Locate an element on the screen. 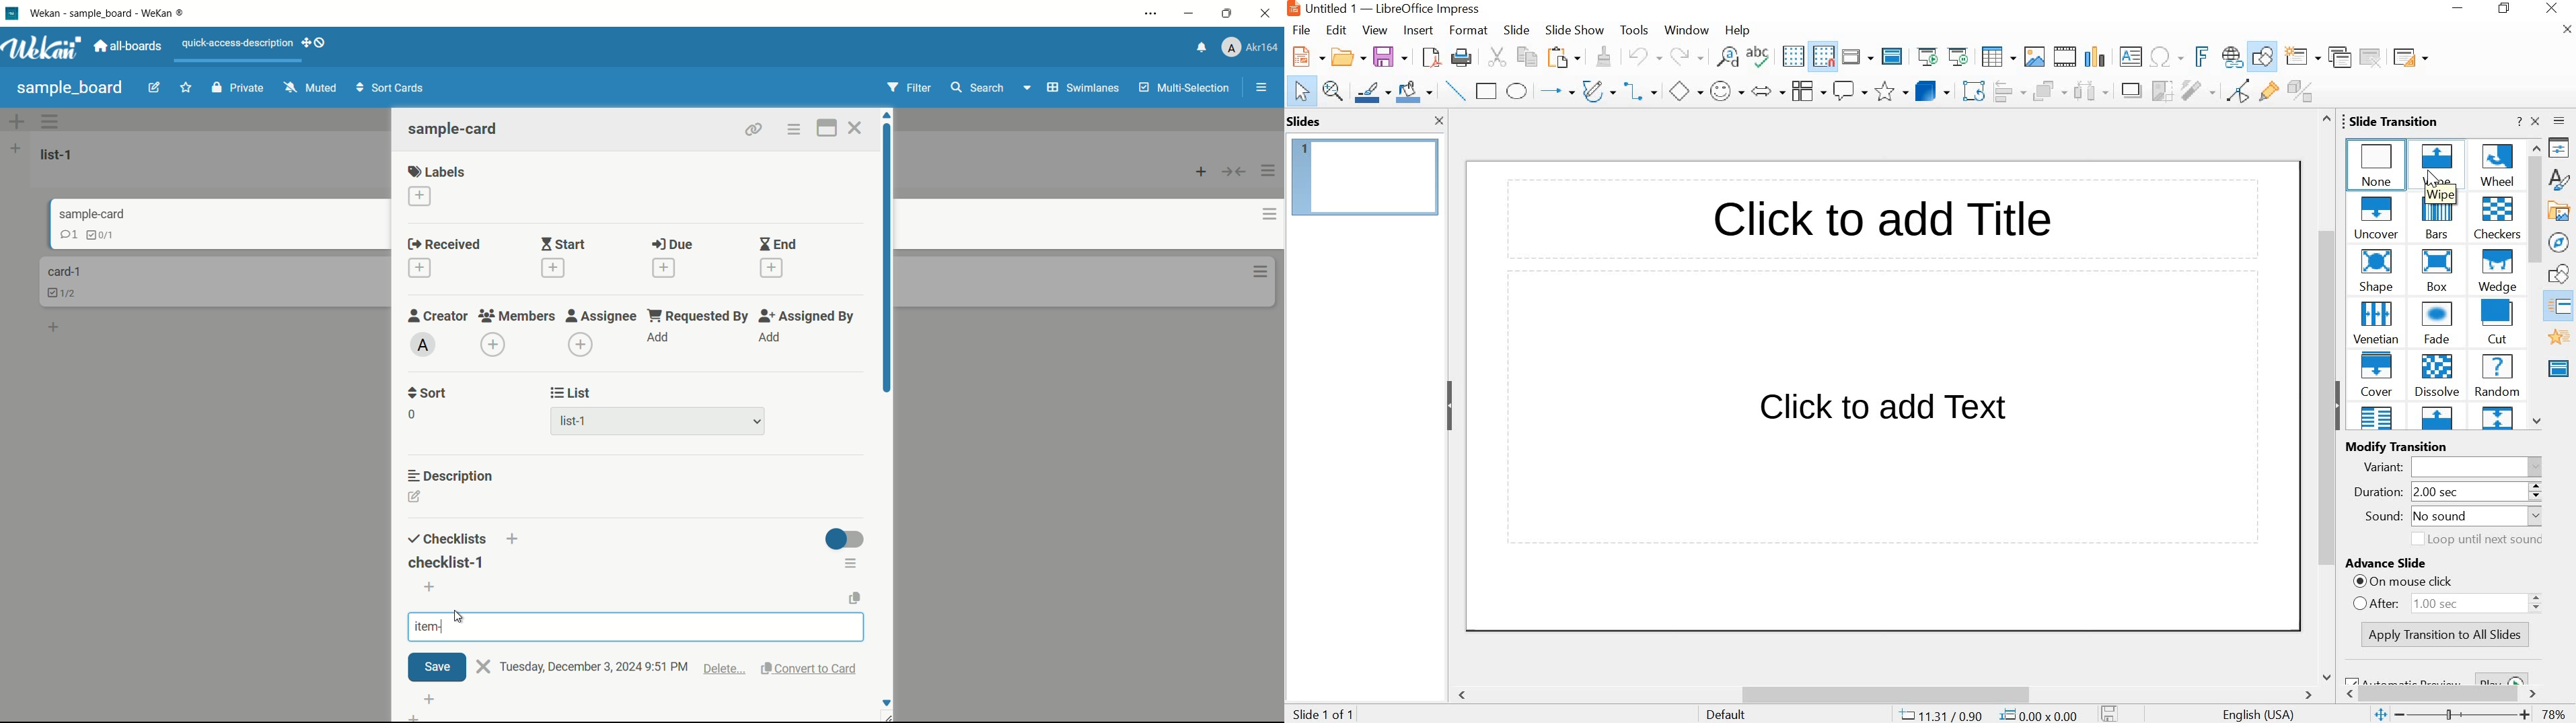 The image size is (2576, 728). Stars and banners is located at coordinates (1890, 92).